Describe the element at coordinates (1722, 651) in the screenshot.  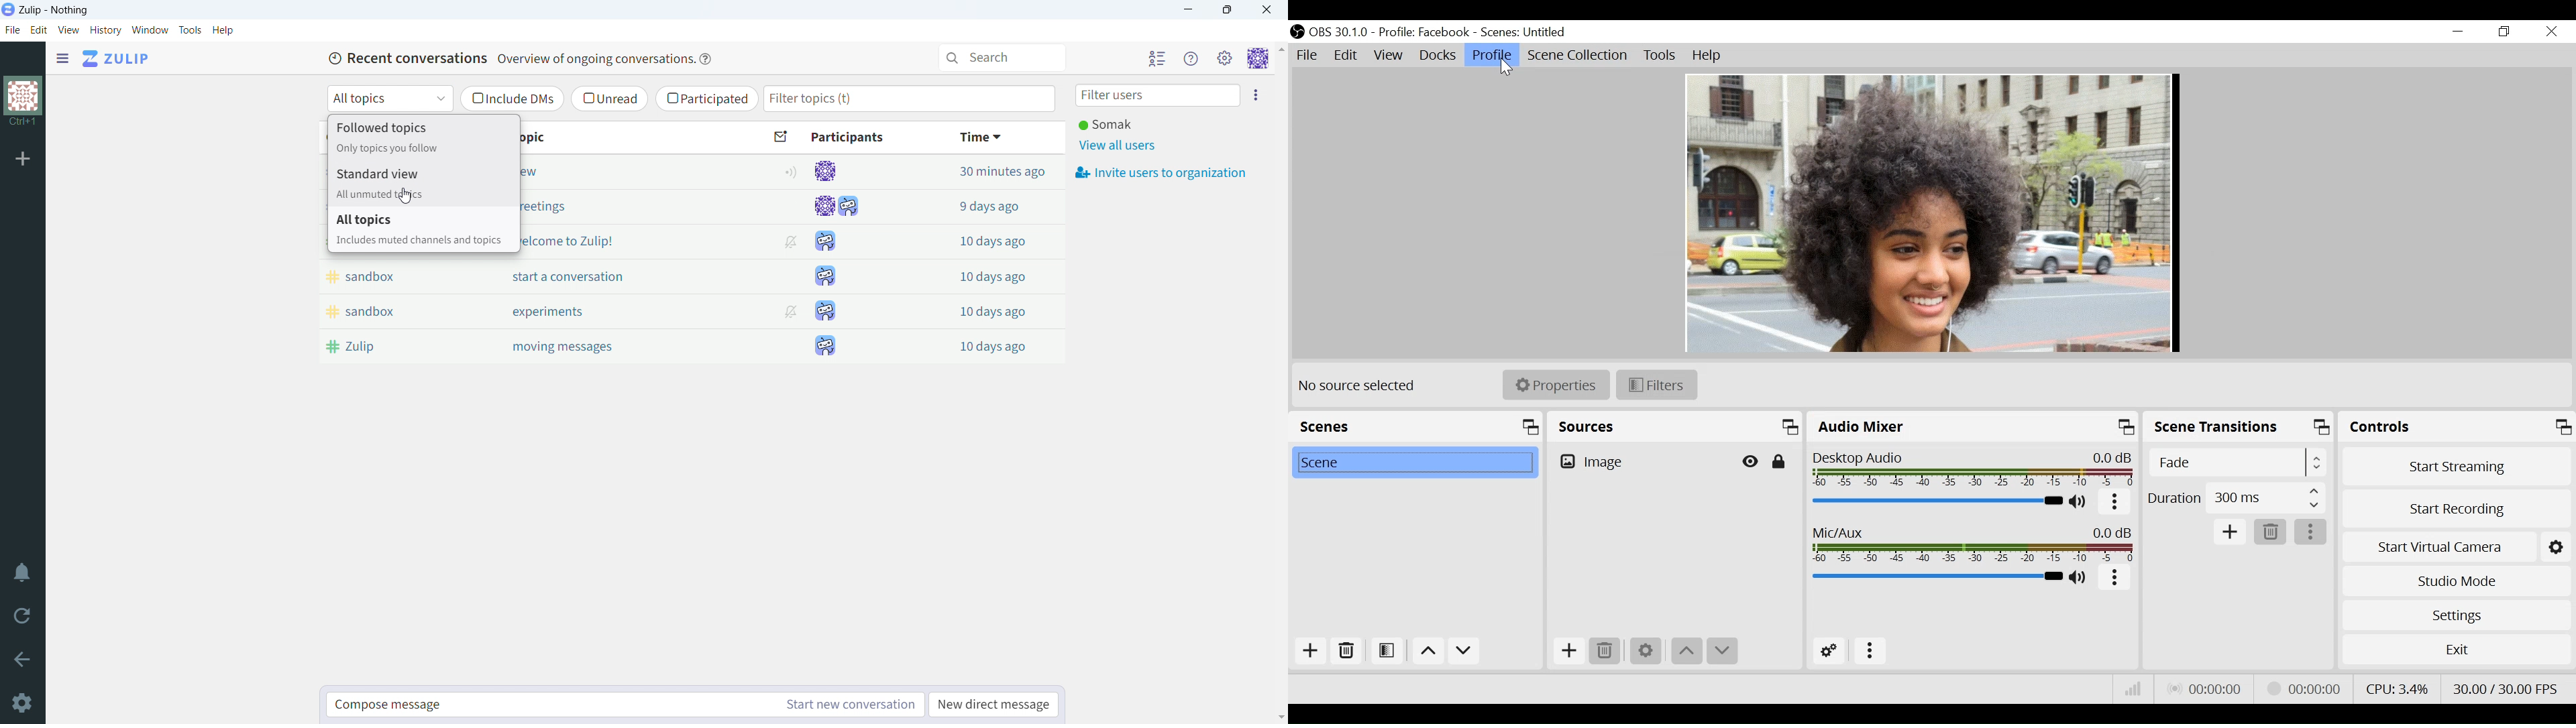
I see `Move down` at that location.